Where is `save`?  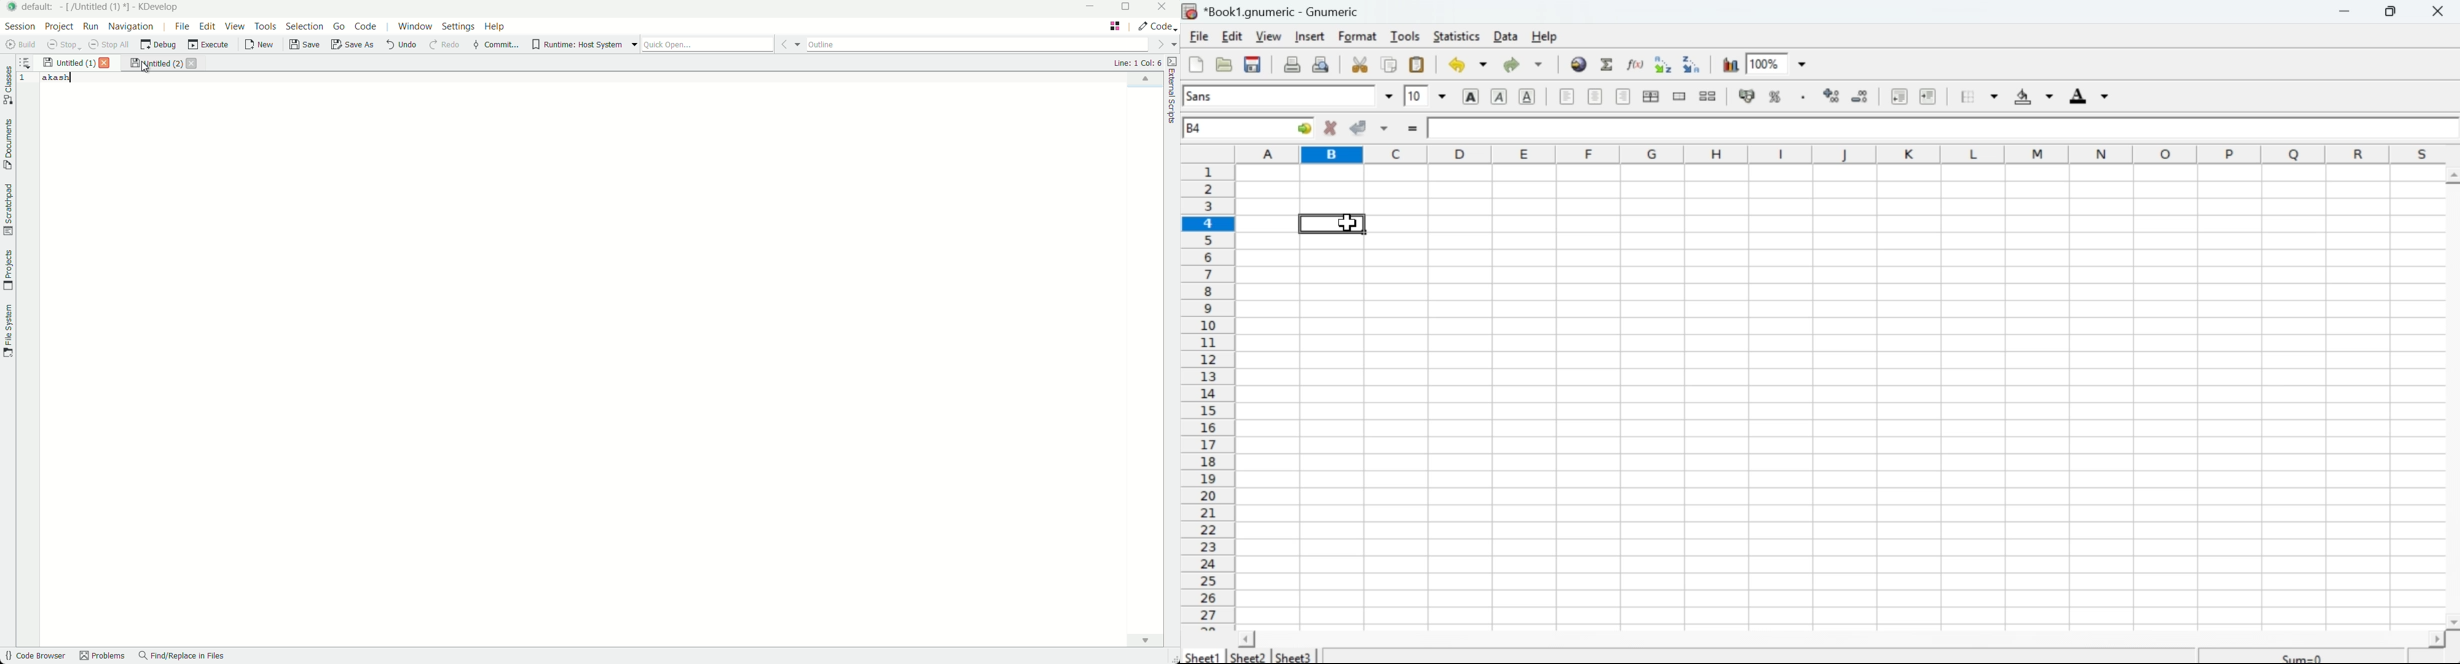
save is located at coordinates (302, 46).